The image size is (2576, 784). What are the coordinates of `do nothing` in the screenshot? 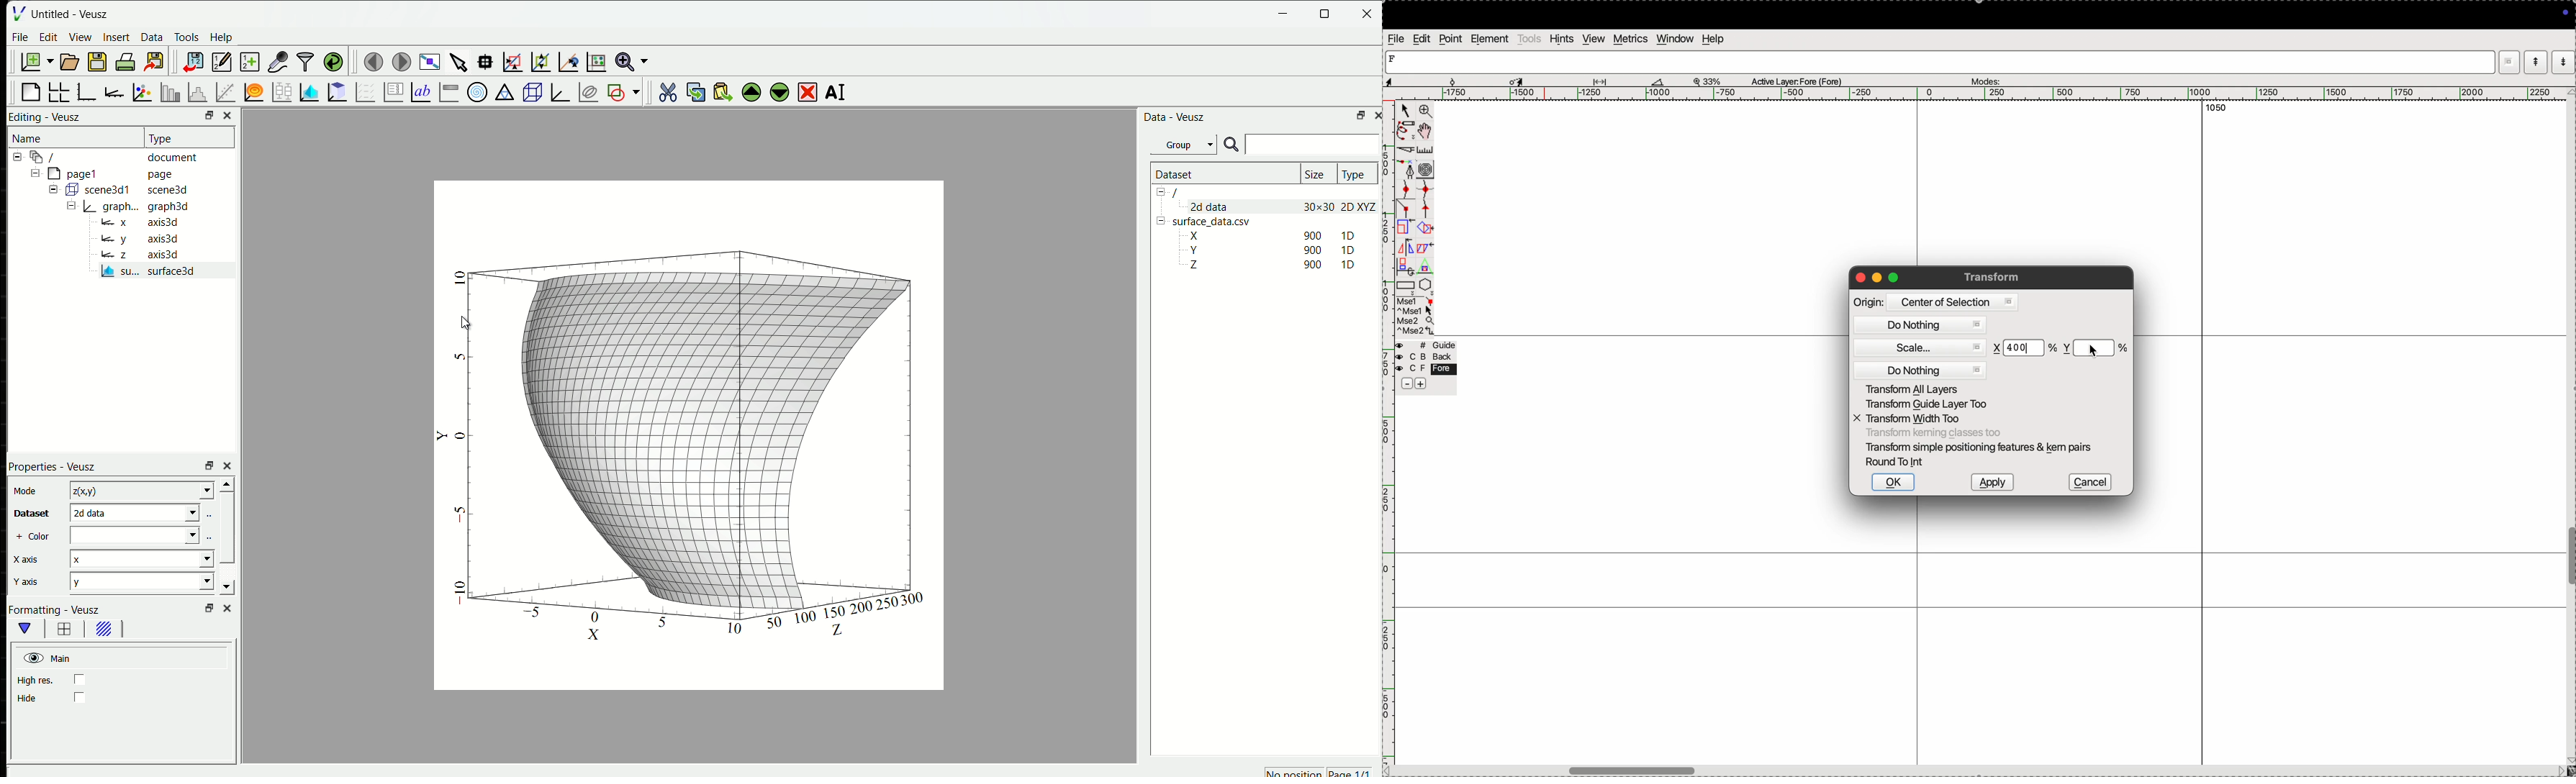 It's located at (1922, 370).